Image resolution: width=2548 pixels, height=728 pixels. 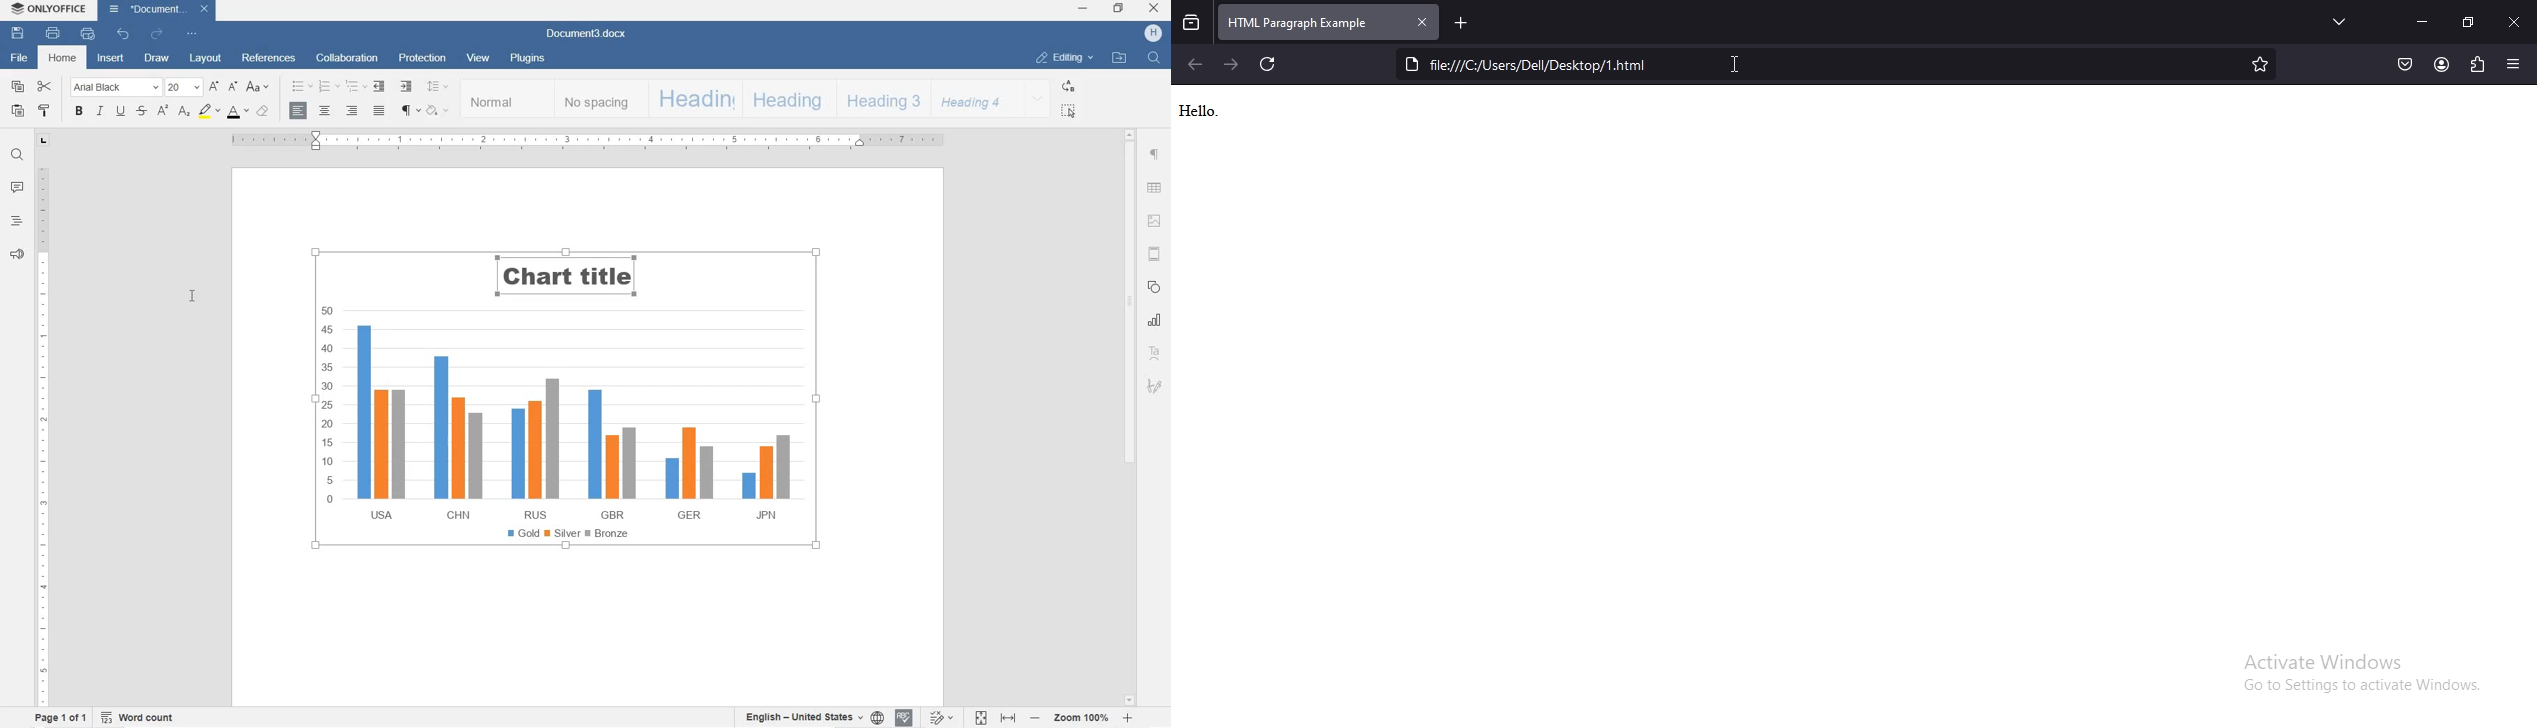 I want to click on FEEDBACK & SUPPORT, so click(x=17, y=255).